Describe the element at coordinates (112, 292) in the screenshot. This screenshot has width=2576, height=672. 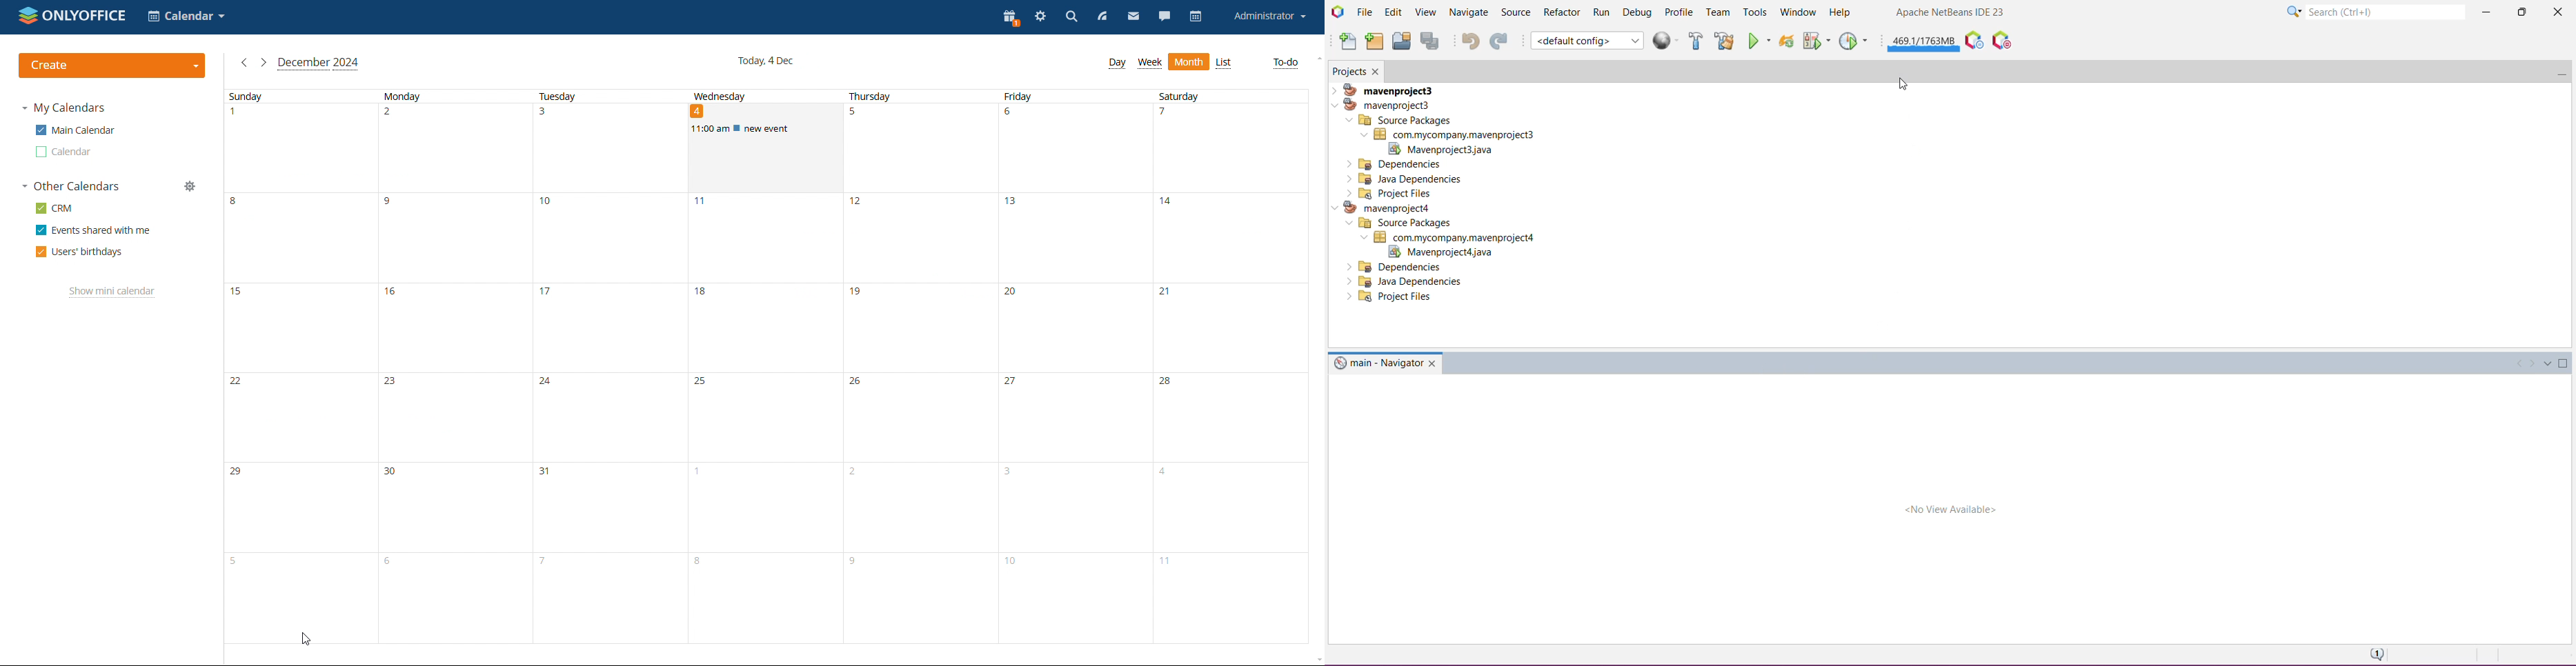
I see `show mini calendar` at that location.